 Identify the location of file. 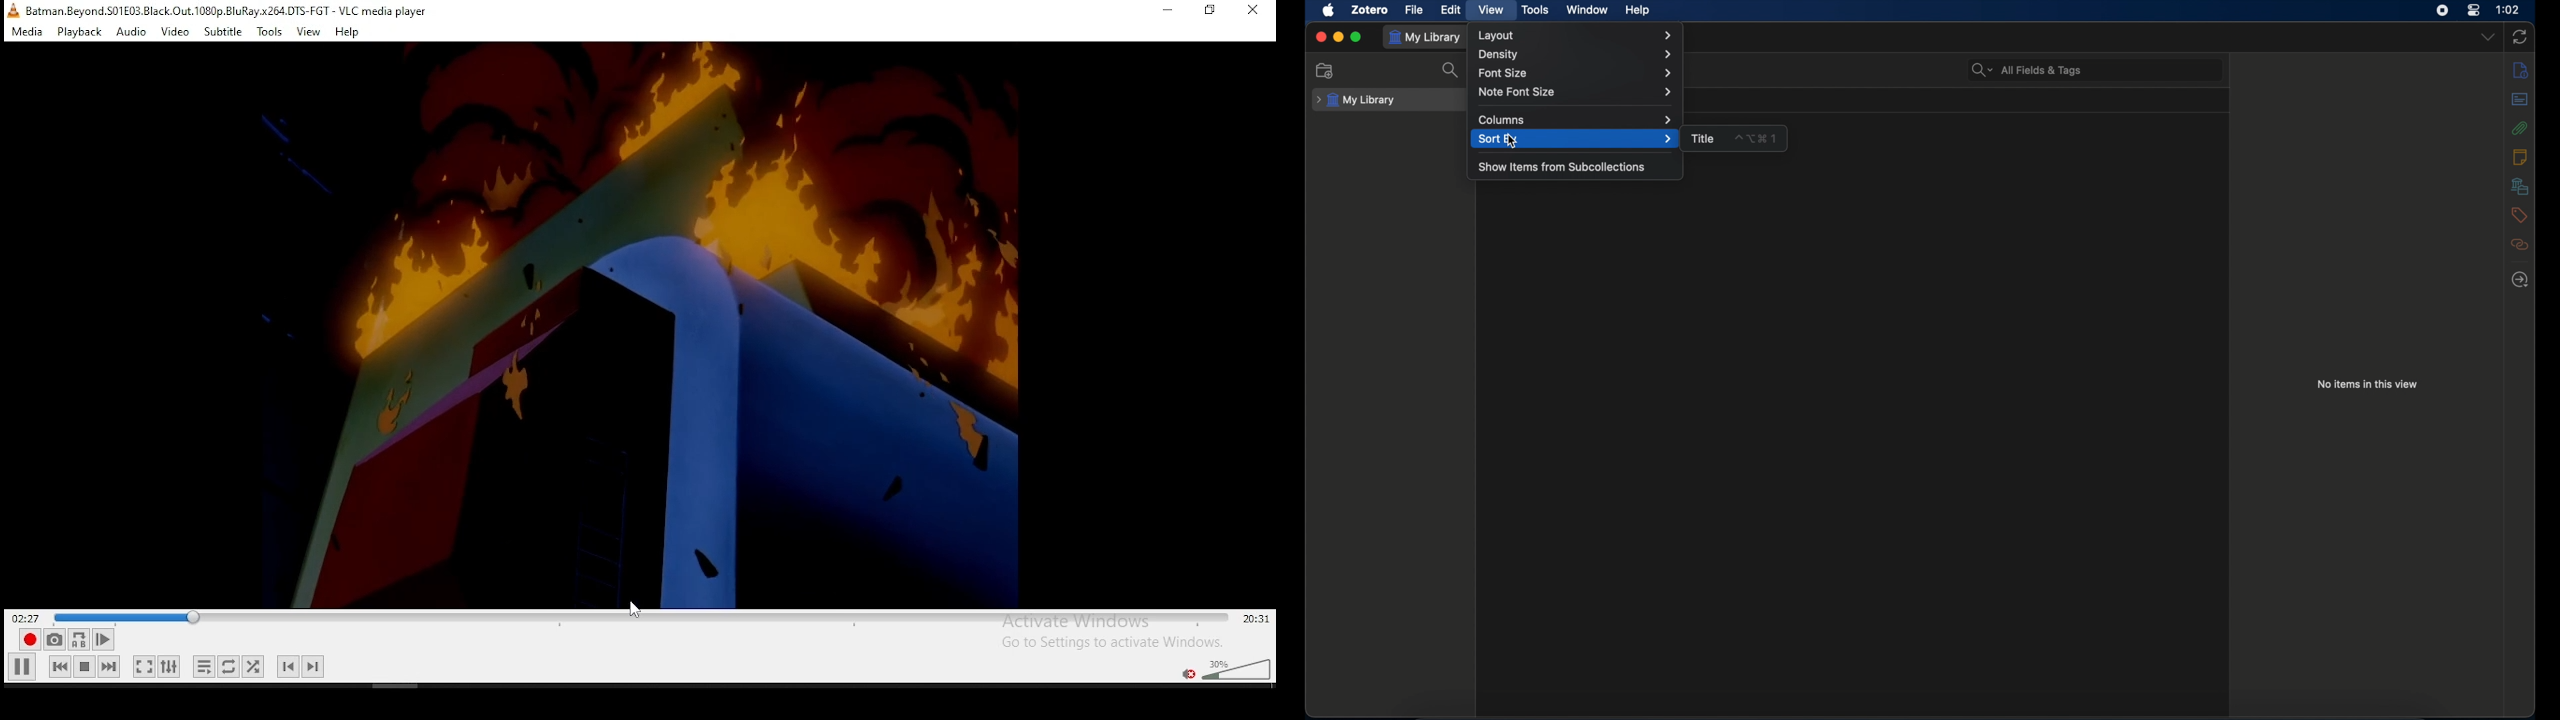
(1413, 9).